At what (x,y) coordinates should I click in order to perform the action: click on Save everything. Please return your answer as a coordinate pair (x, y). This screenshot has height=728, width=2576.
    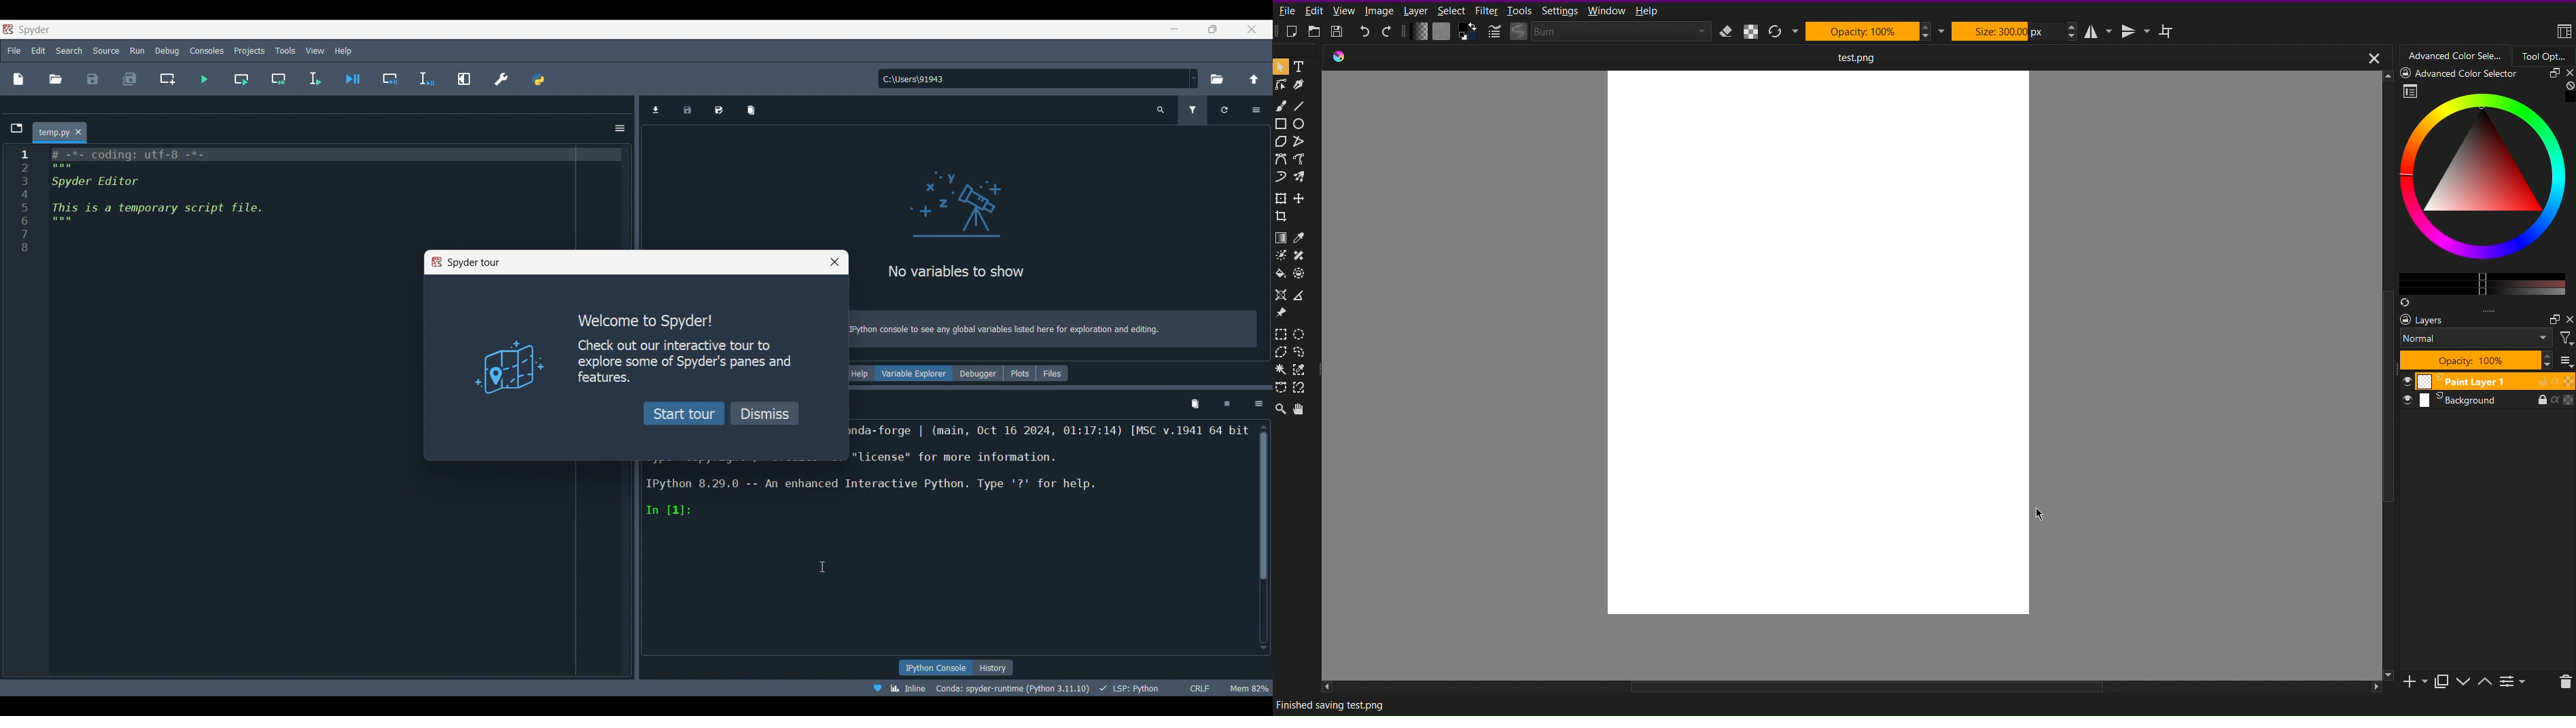
    Looking at the image, I should click on (130, 79).